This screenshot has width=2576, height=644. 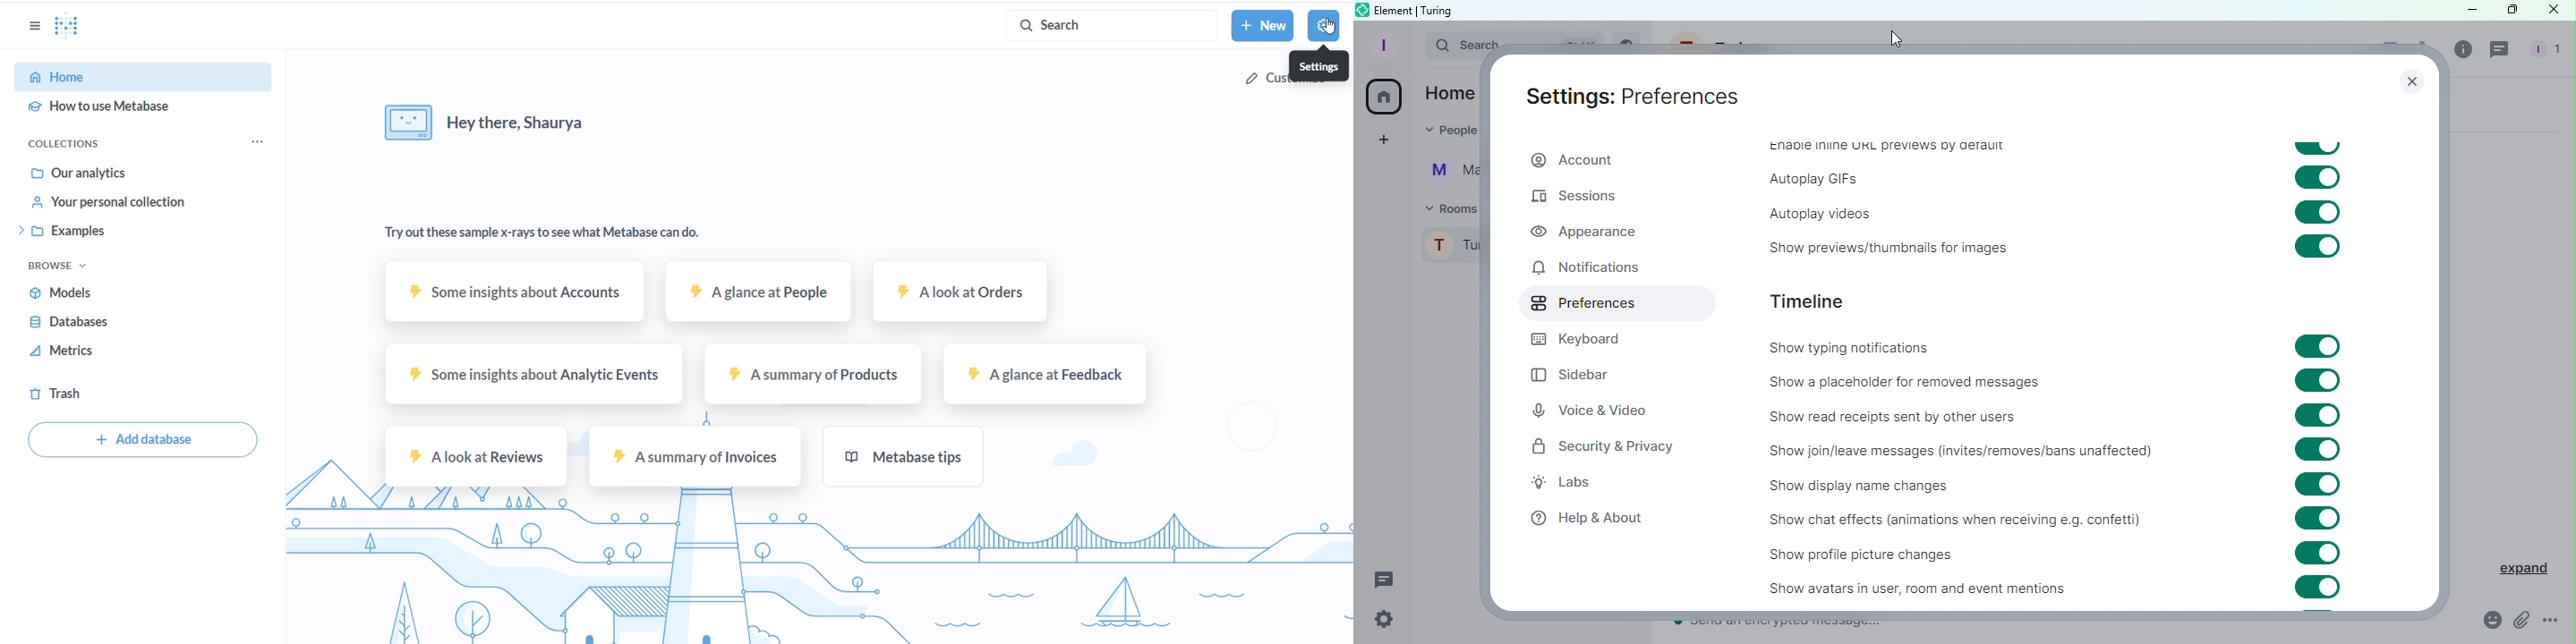 I want to click on Toggle, so click(x=2319, y=346).